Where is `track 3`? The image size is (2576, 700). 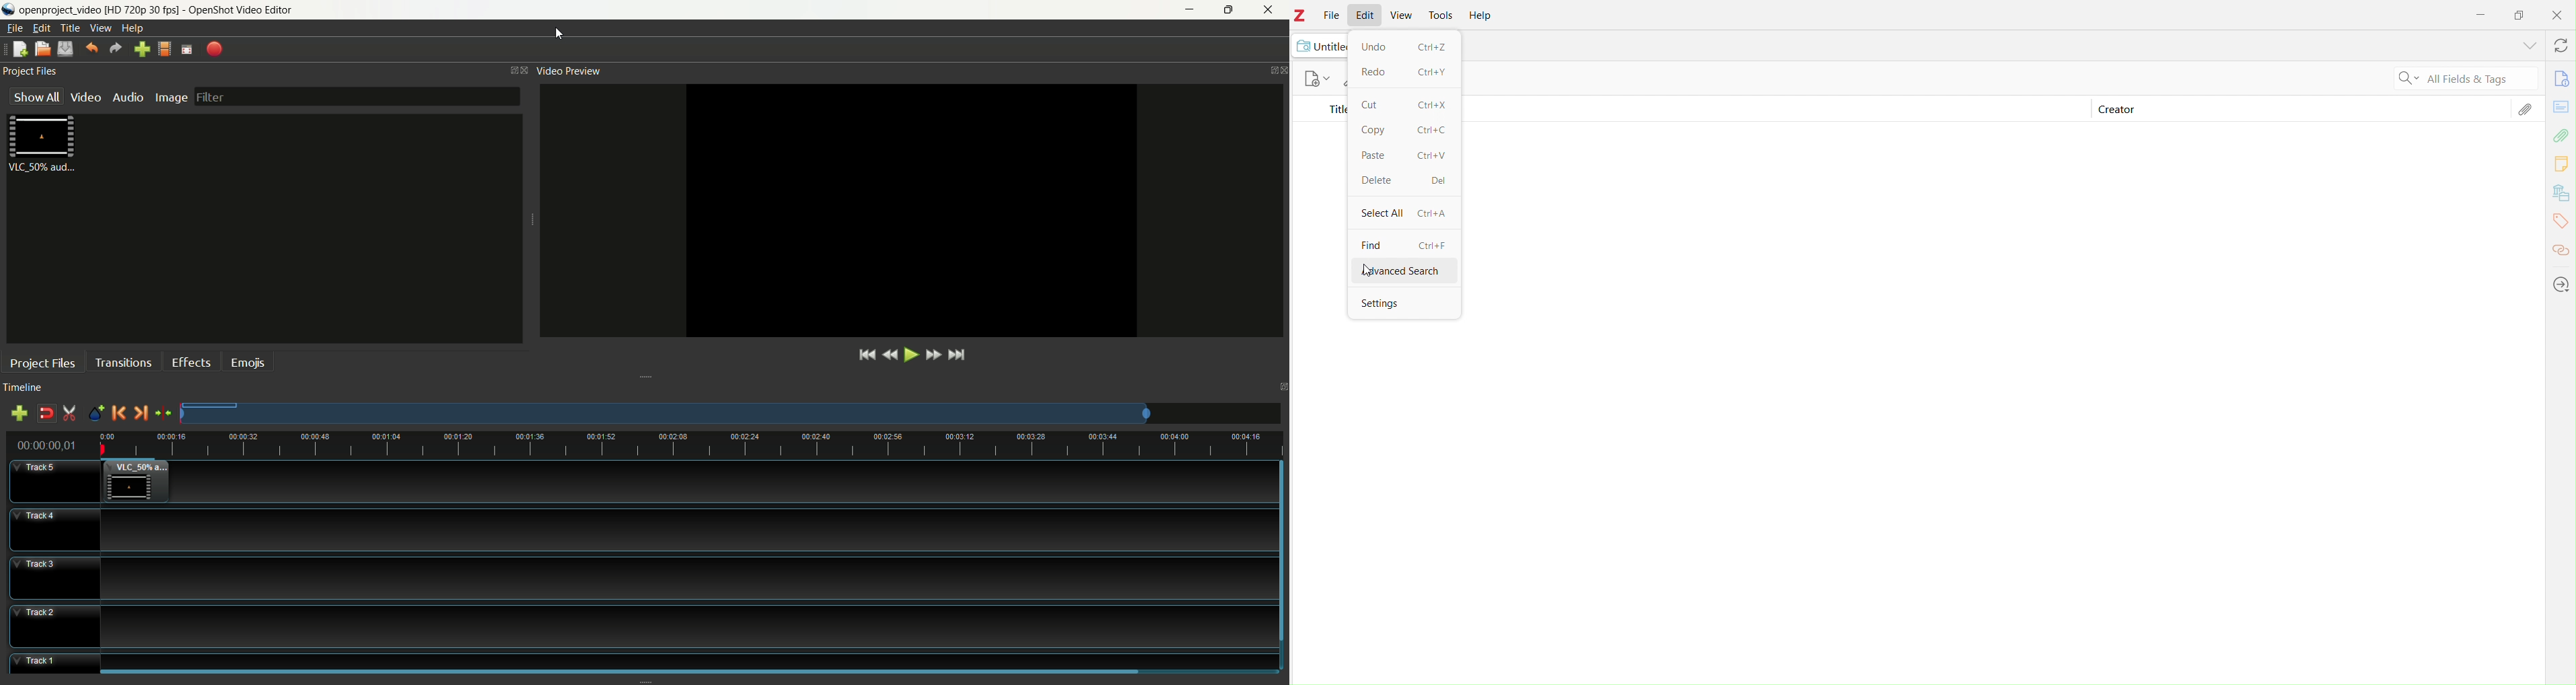 track 3 is located at coordinates (635, 579).